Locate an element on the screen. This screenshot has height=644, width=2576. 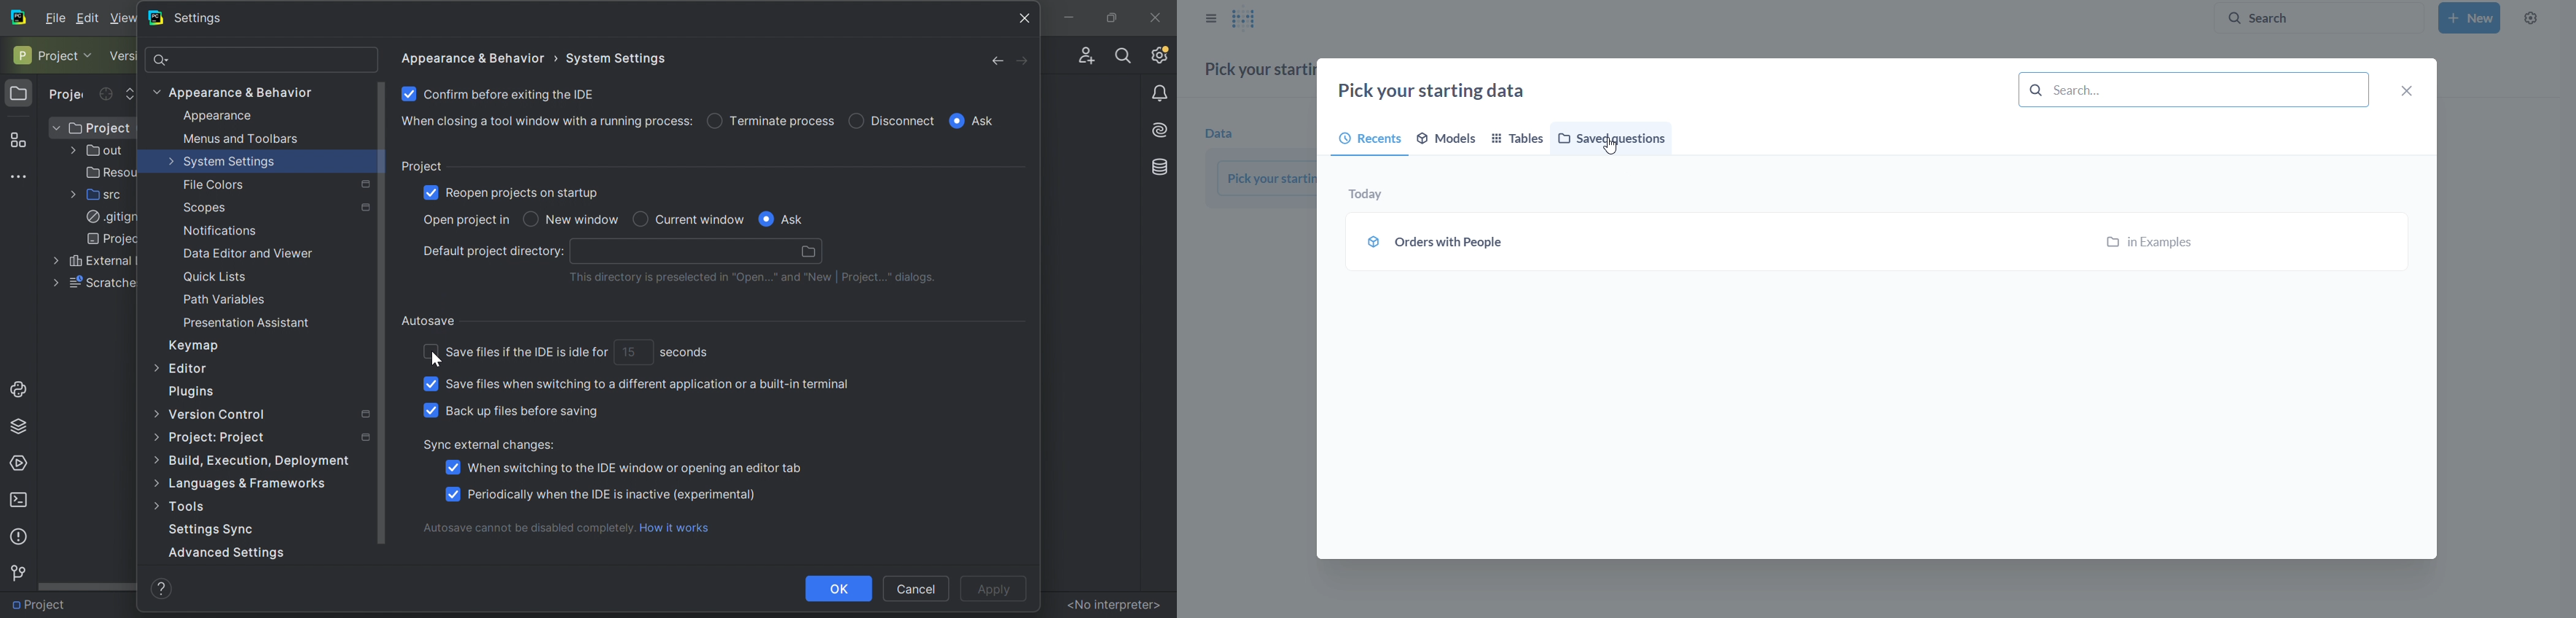
Checkbox is located at coordinates (430, 409).